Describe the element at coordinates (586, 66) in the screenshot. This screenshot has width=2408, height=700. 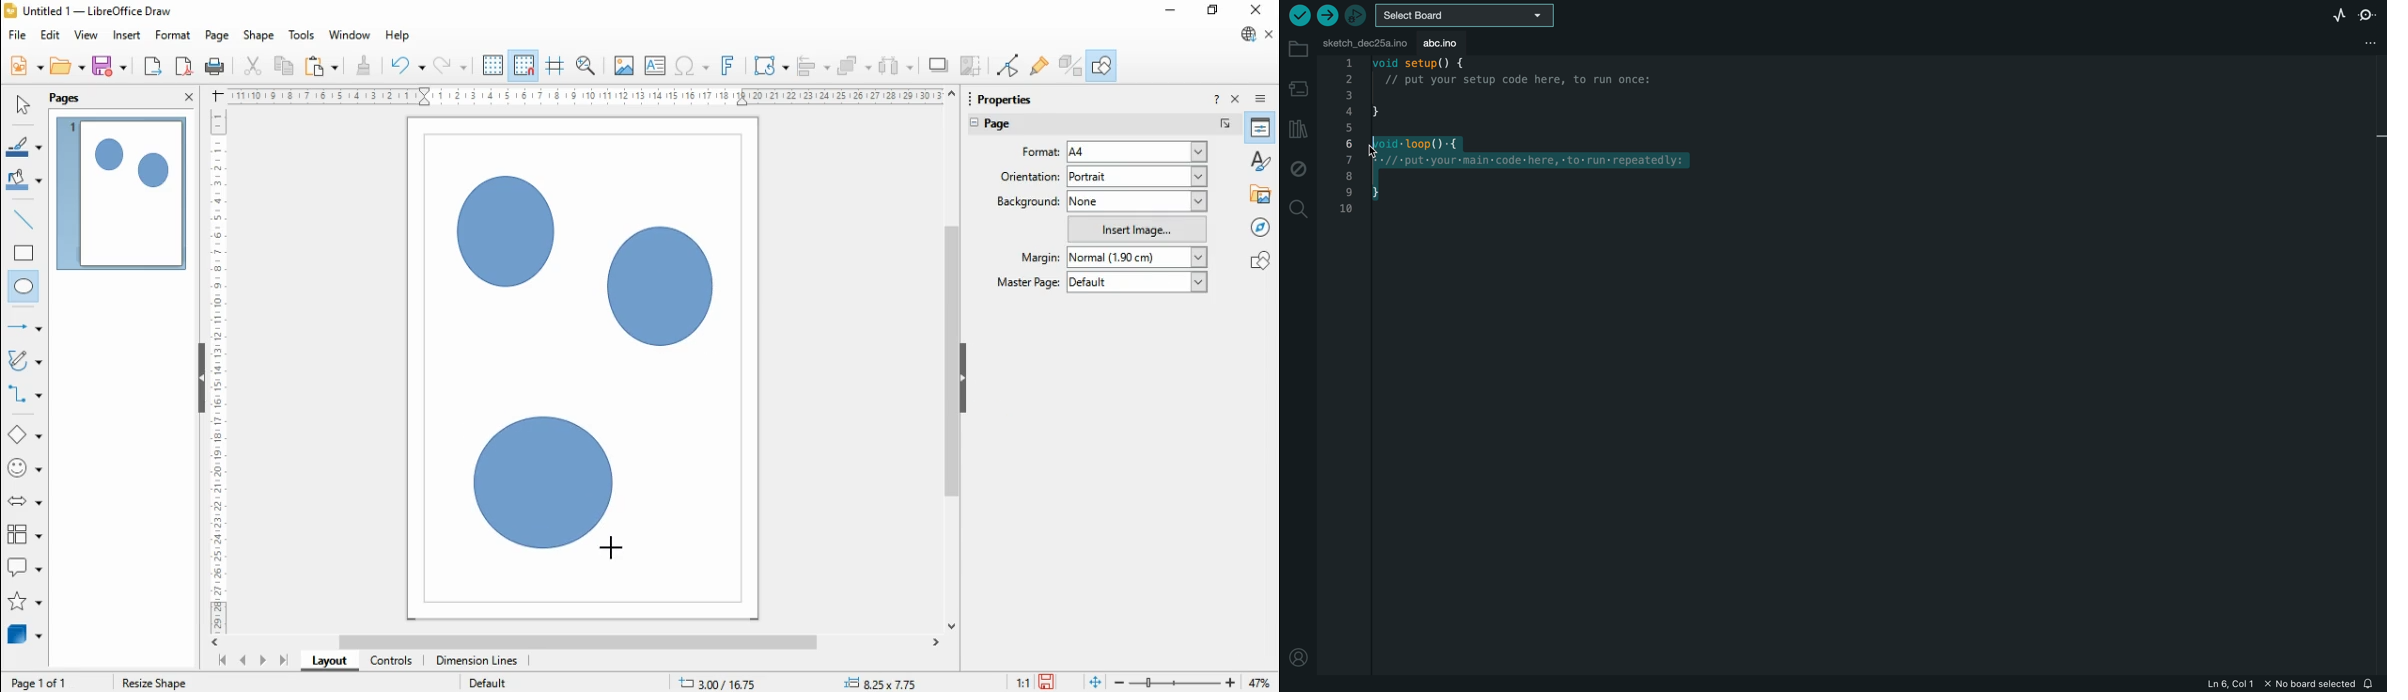
I see `zoom and pan` at that location.